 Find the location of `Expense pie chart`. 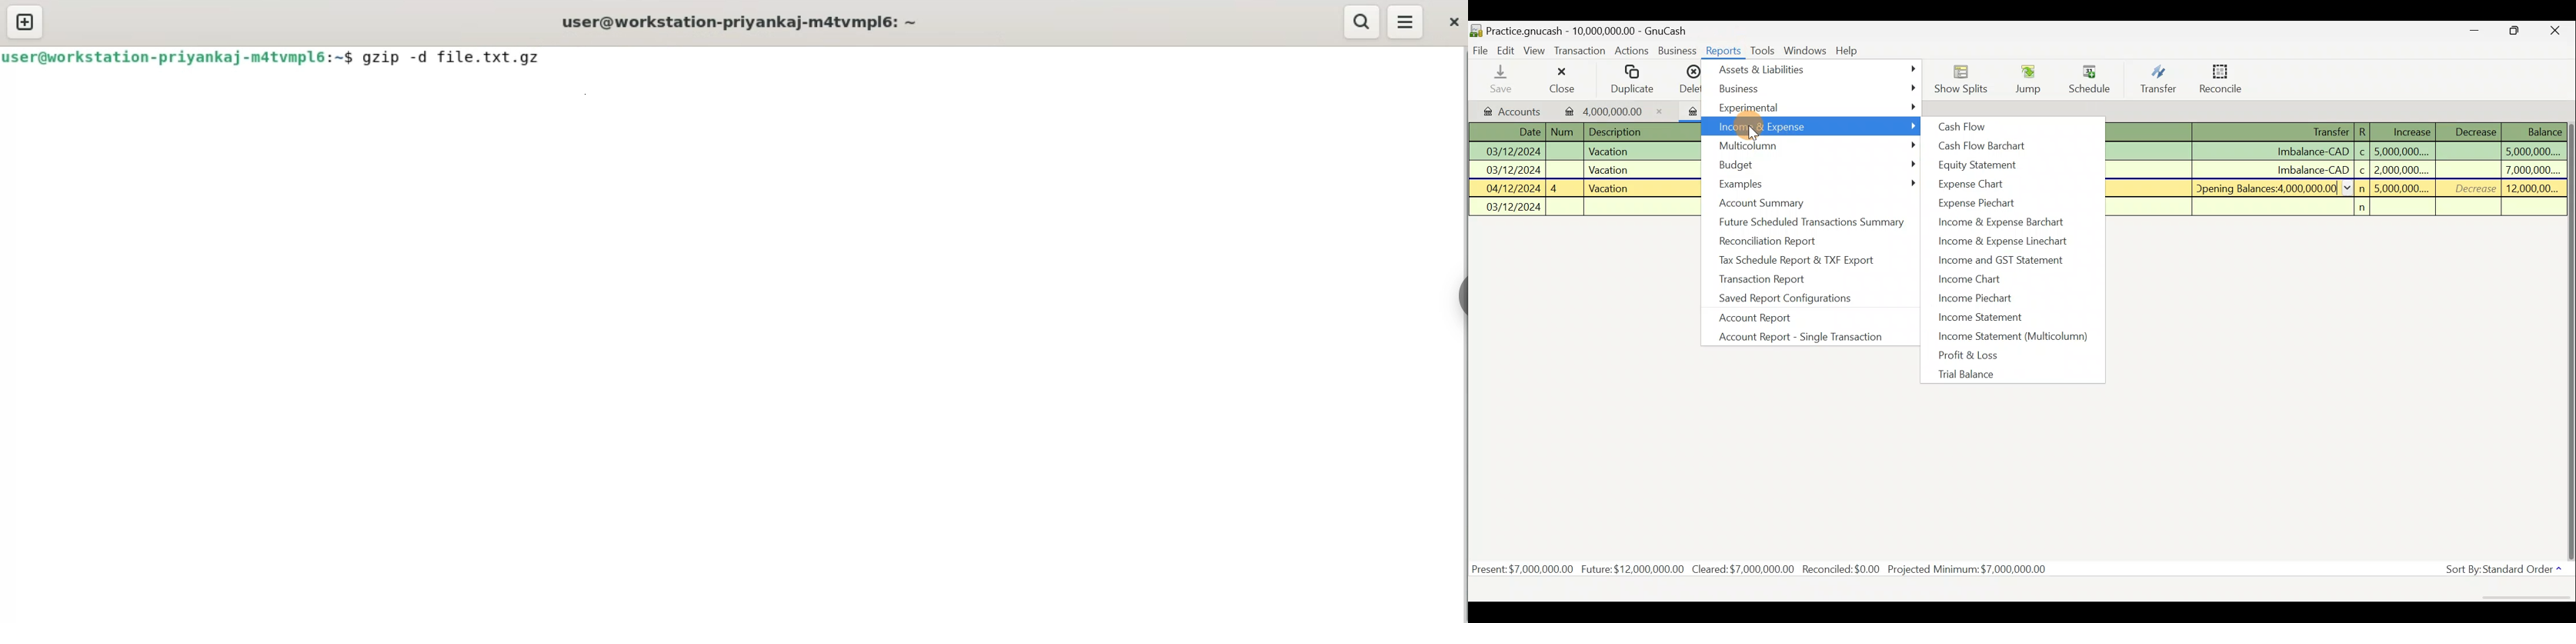

Expense pie chart is located at coordinates (1979, 202).